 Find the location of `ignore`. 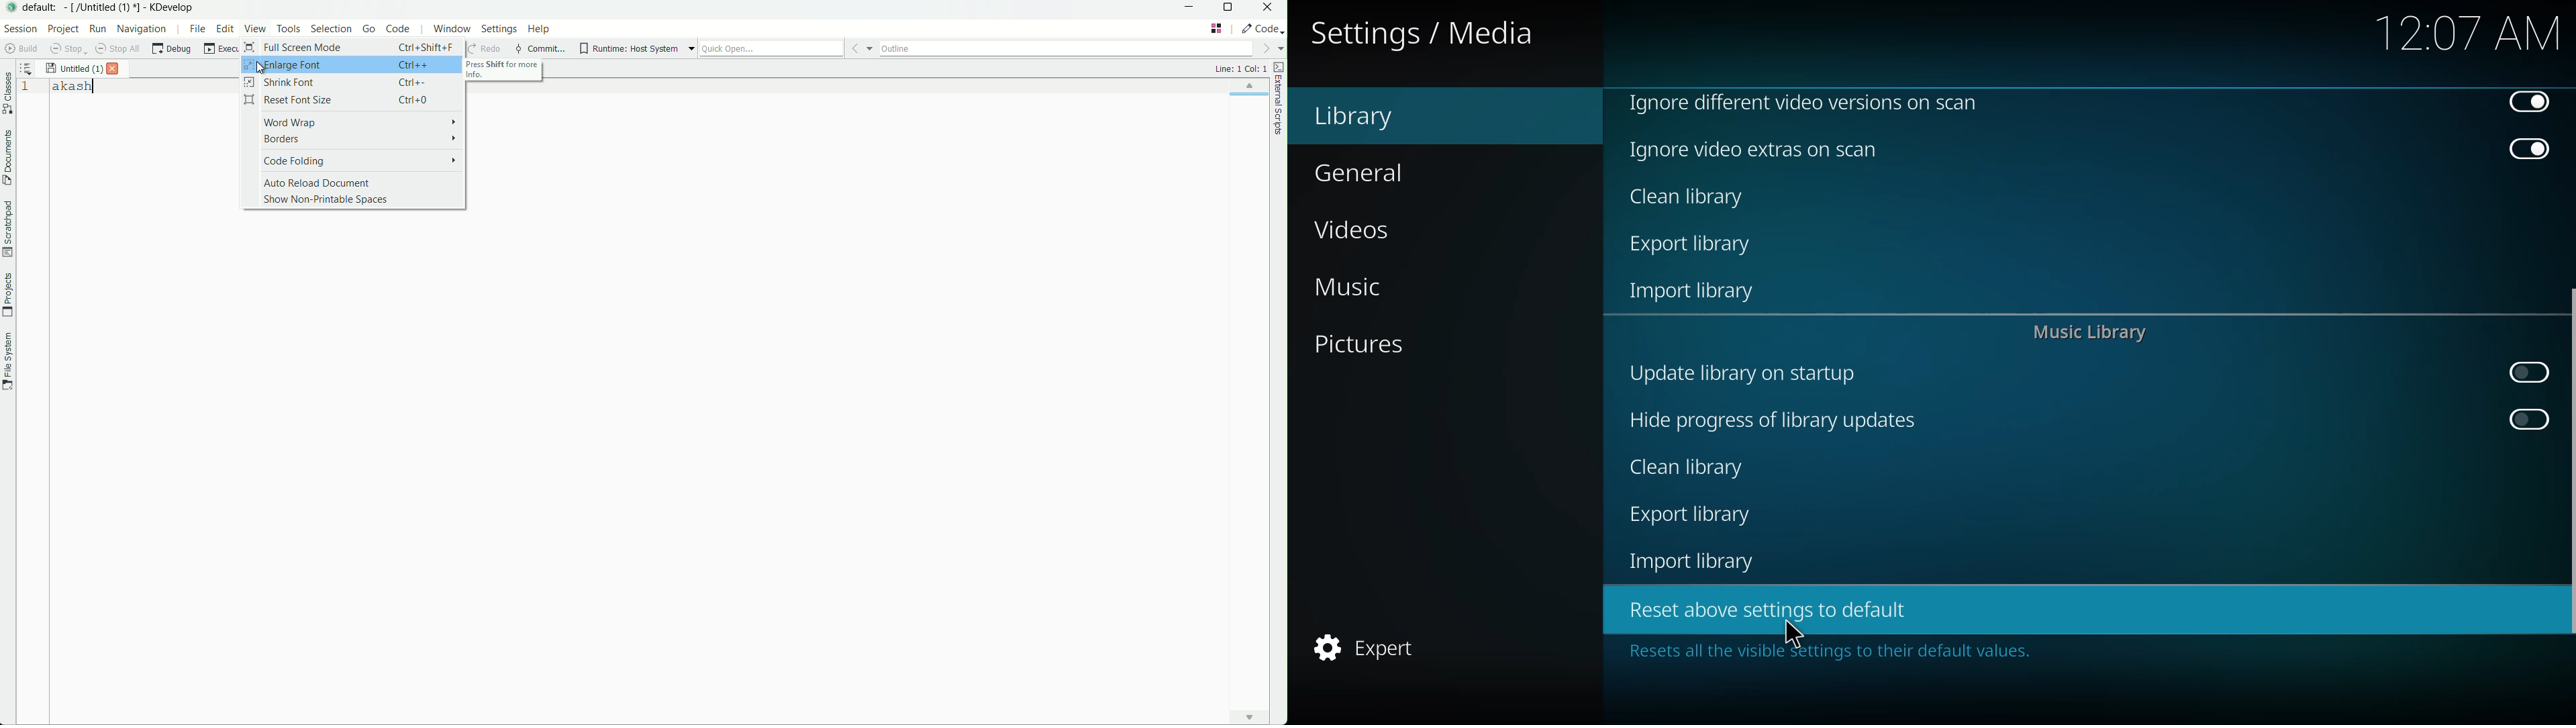

ignore is located at coordinates (1756, 150).